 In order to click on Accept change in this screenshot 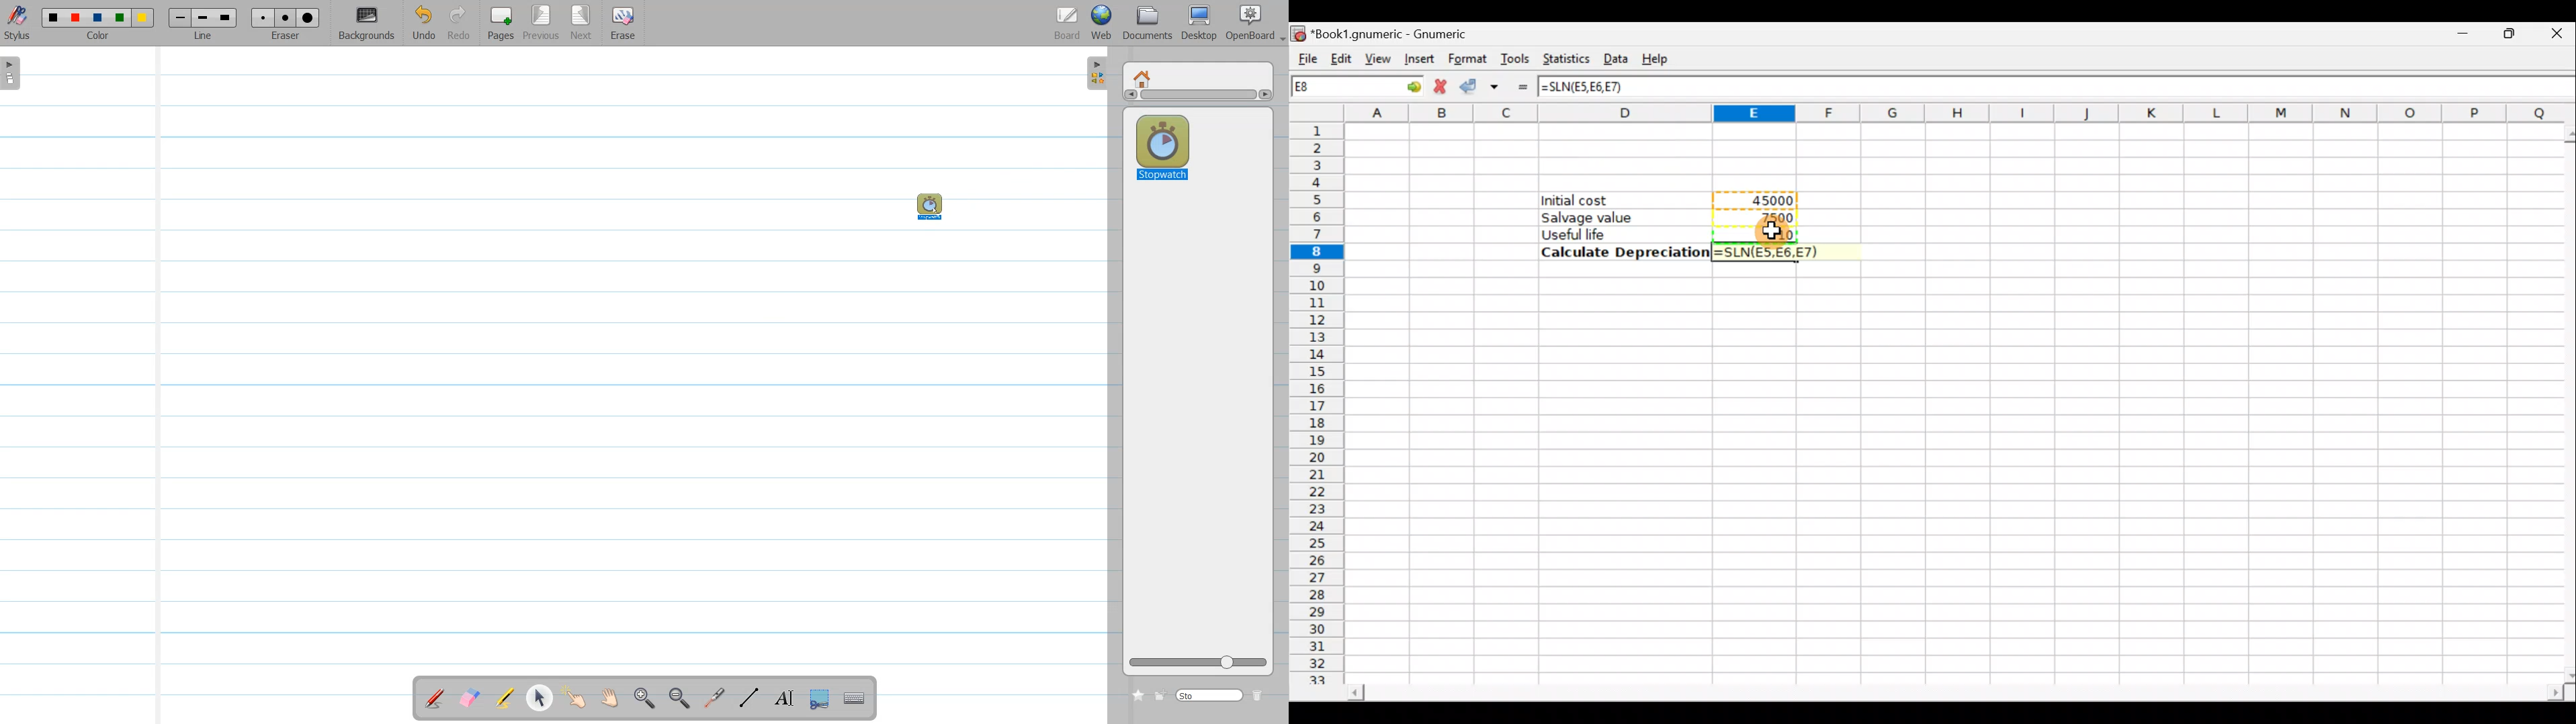, I will do `click(1482, 84)`.